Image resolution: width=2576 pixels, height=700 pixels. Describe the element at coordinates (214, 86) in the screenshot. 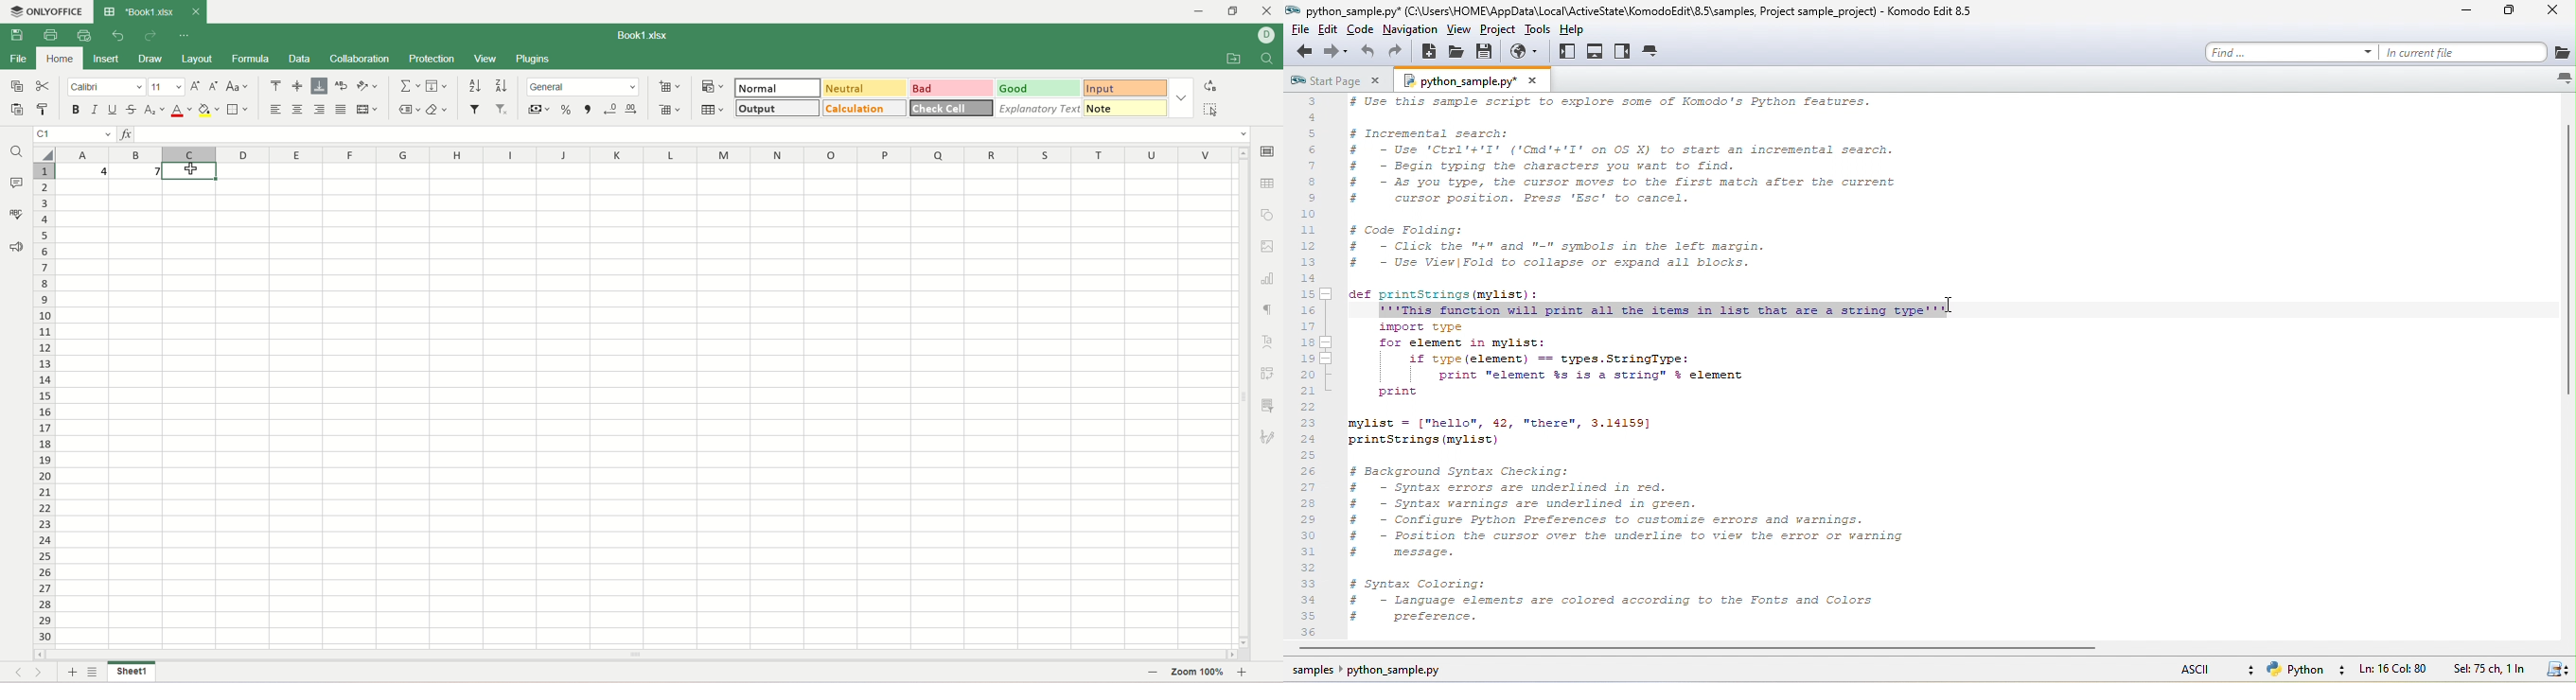

I see `decrease size` at that location.